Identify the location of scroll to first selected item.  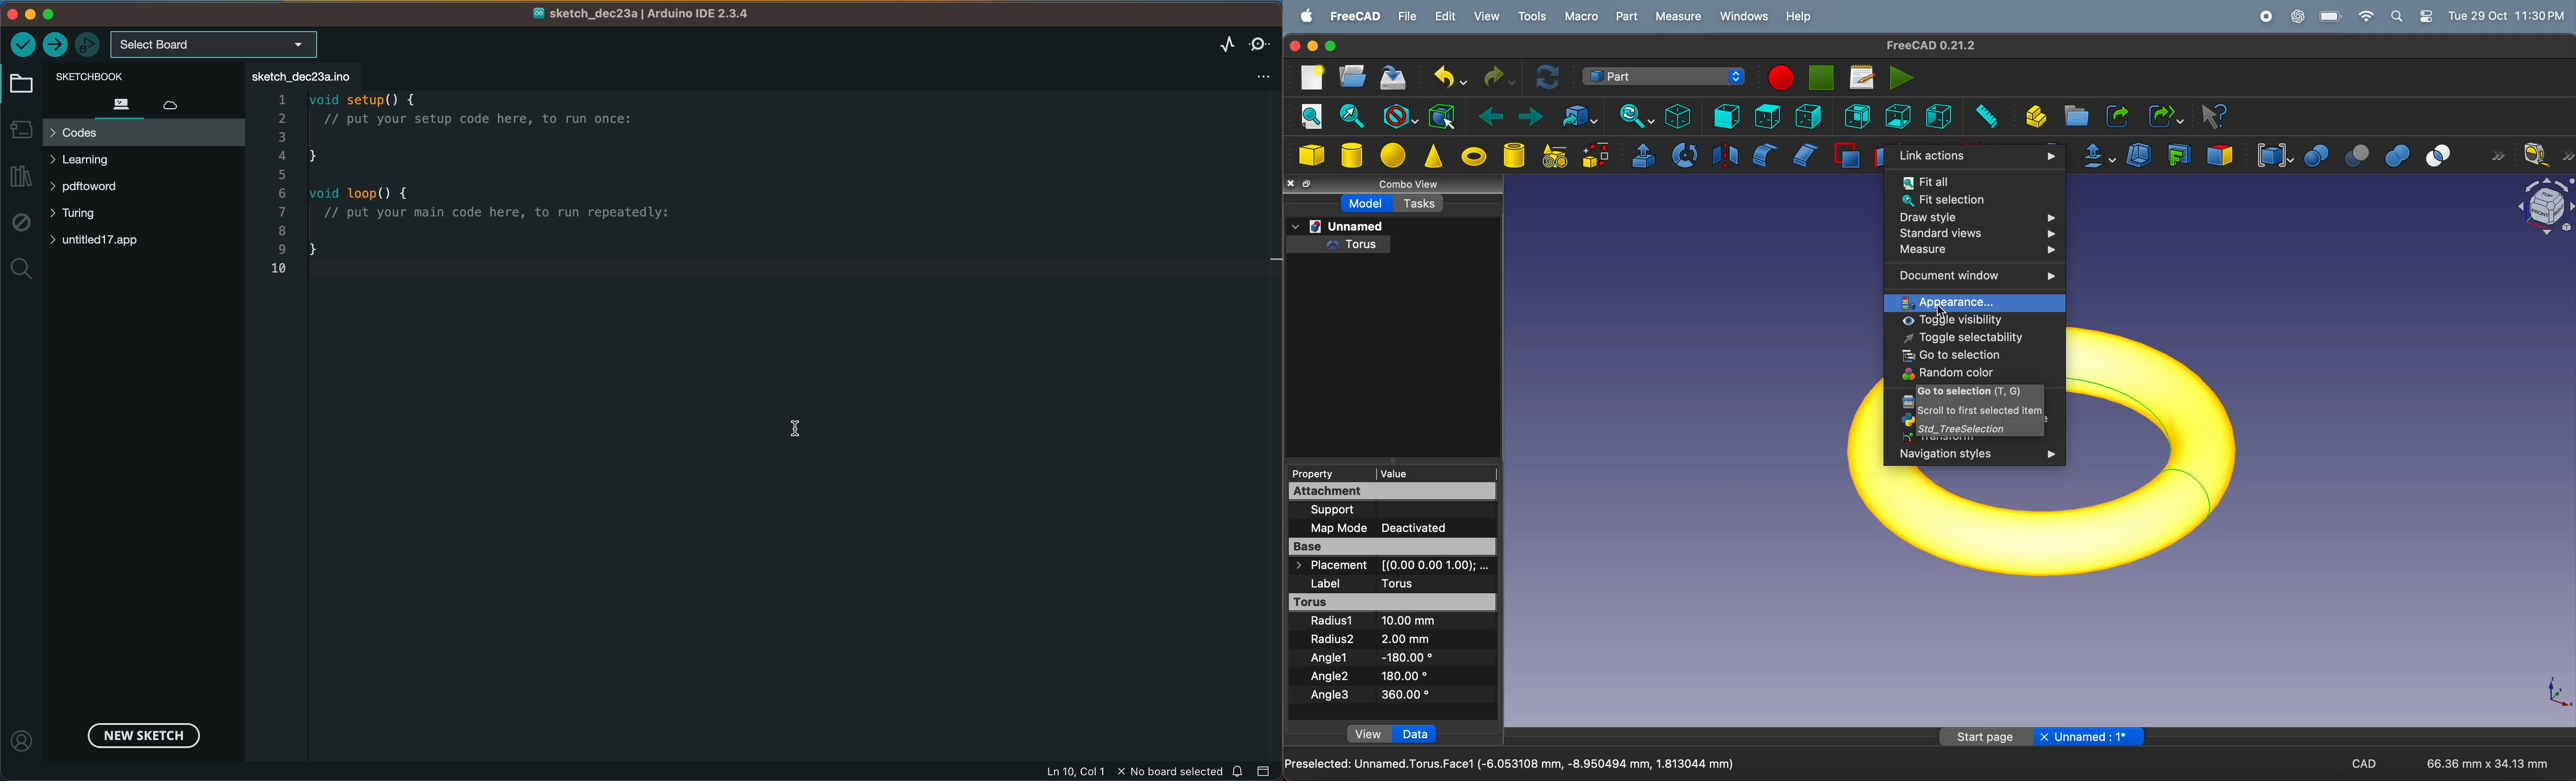
(1979, 411).